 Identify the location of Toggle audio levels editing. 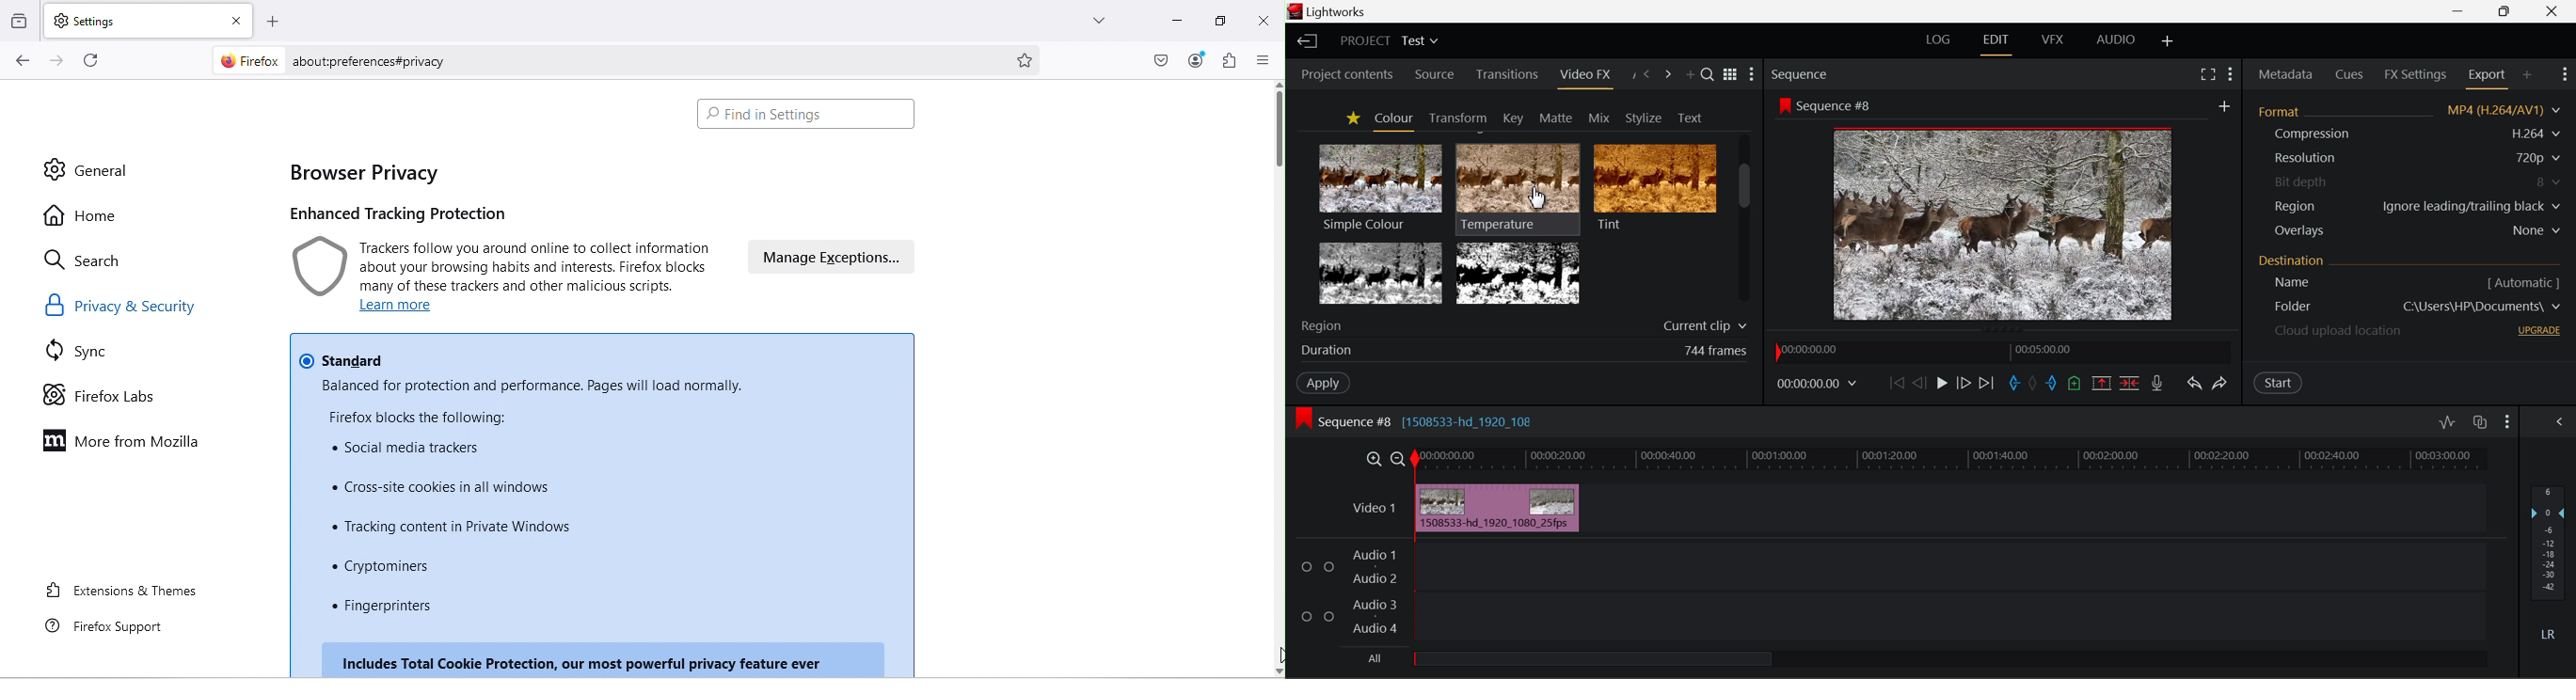
(2447, 420).